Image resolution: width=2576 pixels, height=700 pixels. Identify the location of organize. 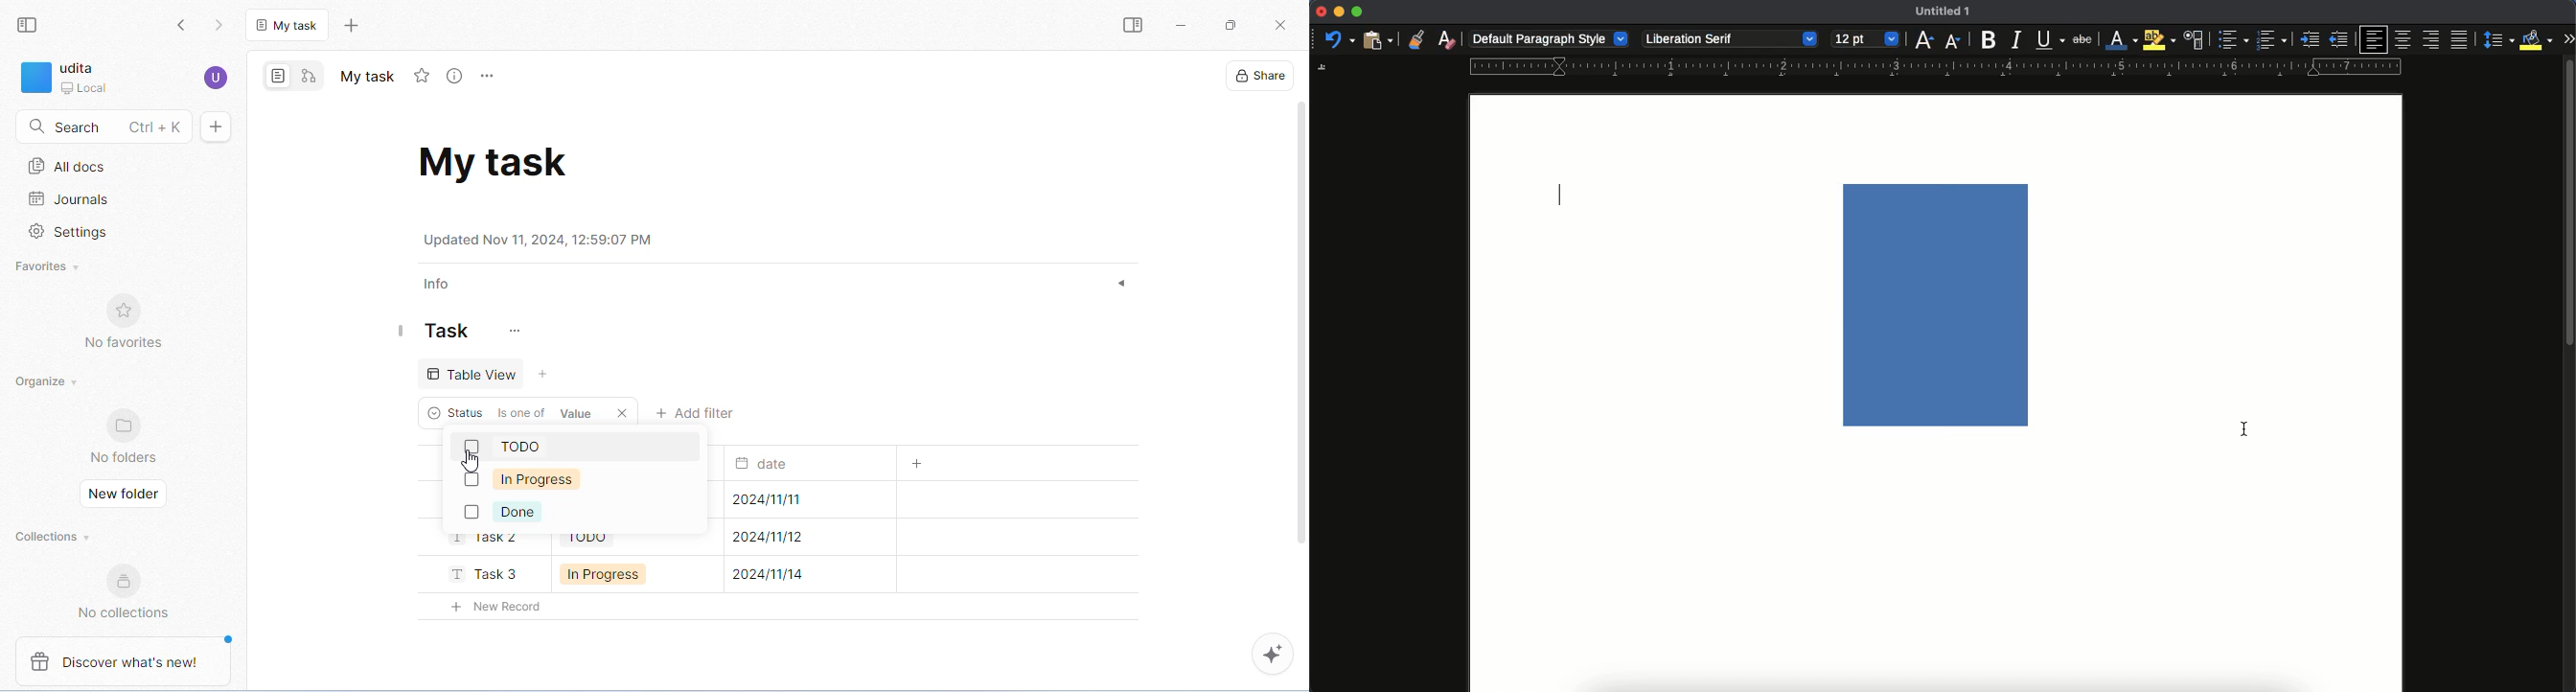
(46, 381).